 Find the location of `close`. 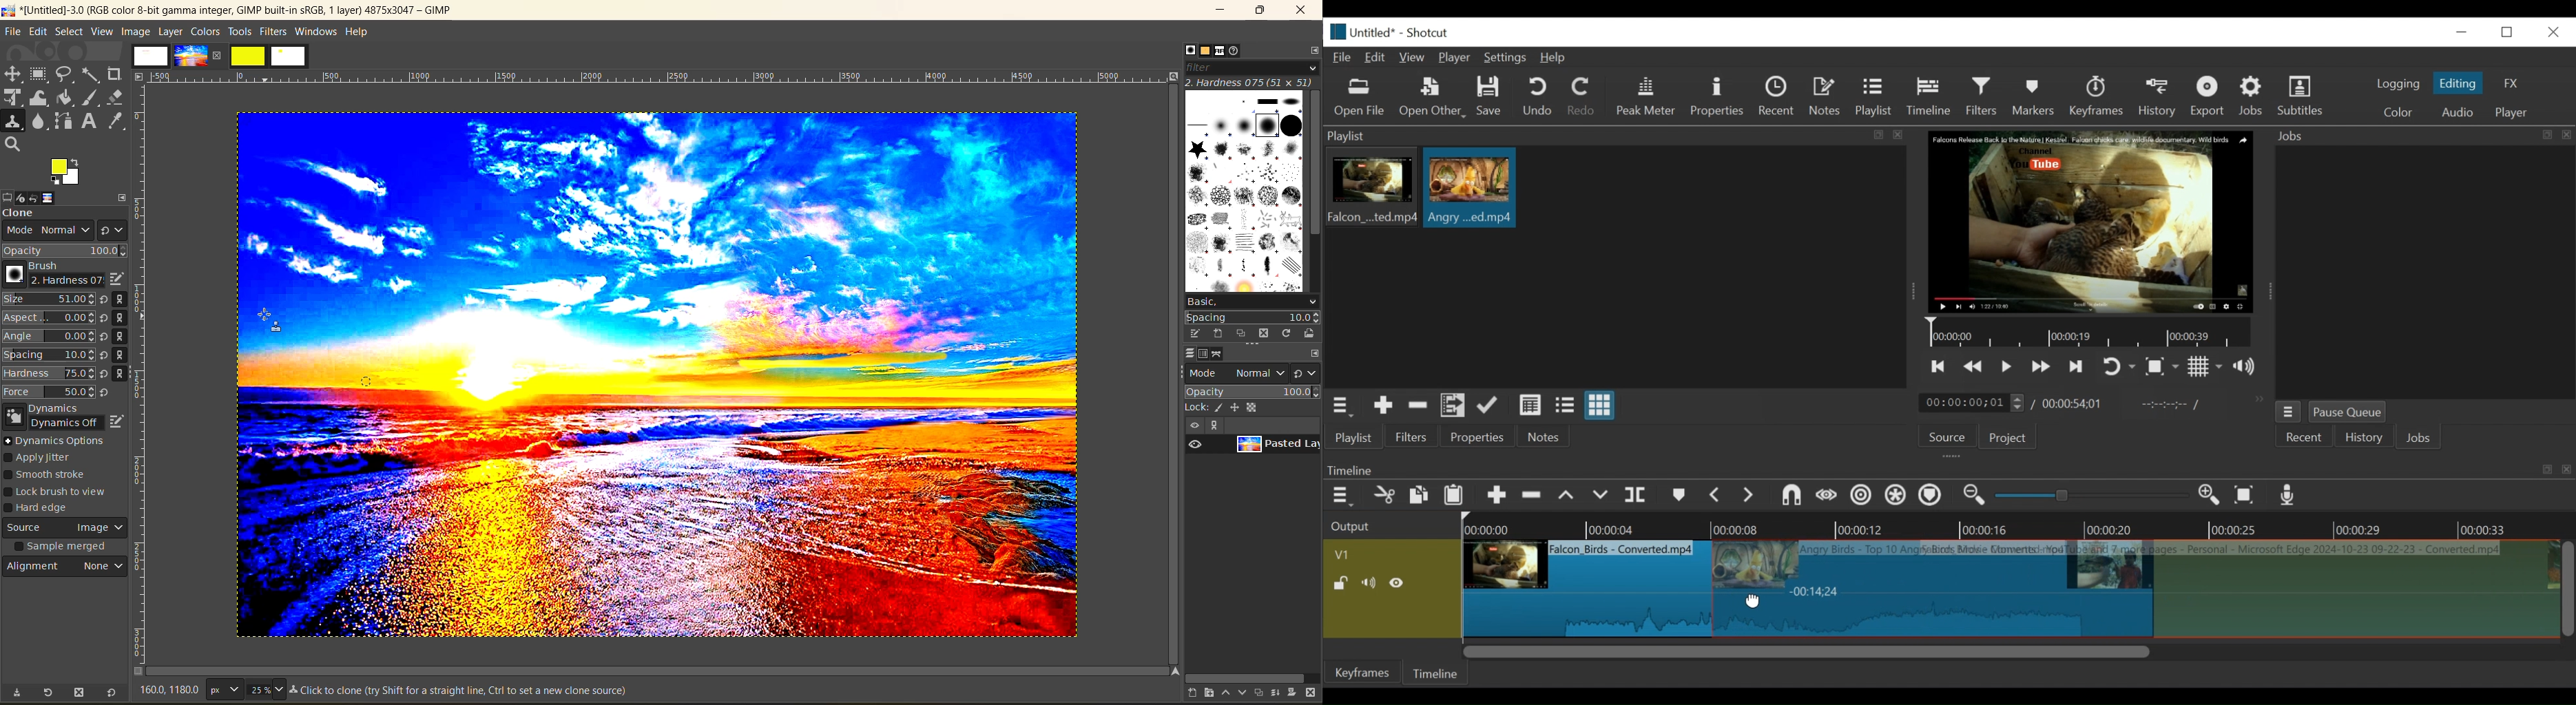

close is located at coordinates (2552, 31).